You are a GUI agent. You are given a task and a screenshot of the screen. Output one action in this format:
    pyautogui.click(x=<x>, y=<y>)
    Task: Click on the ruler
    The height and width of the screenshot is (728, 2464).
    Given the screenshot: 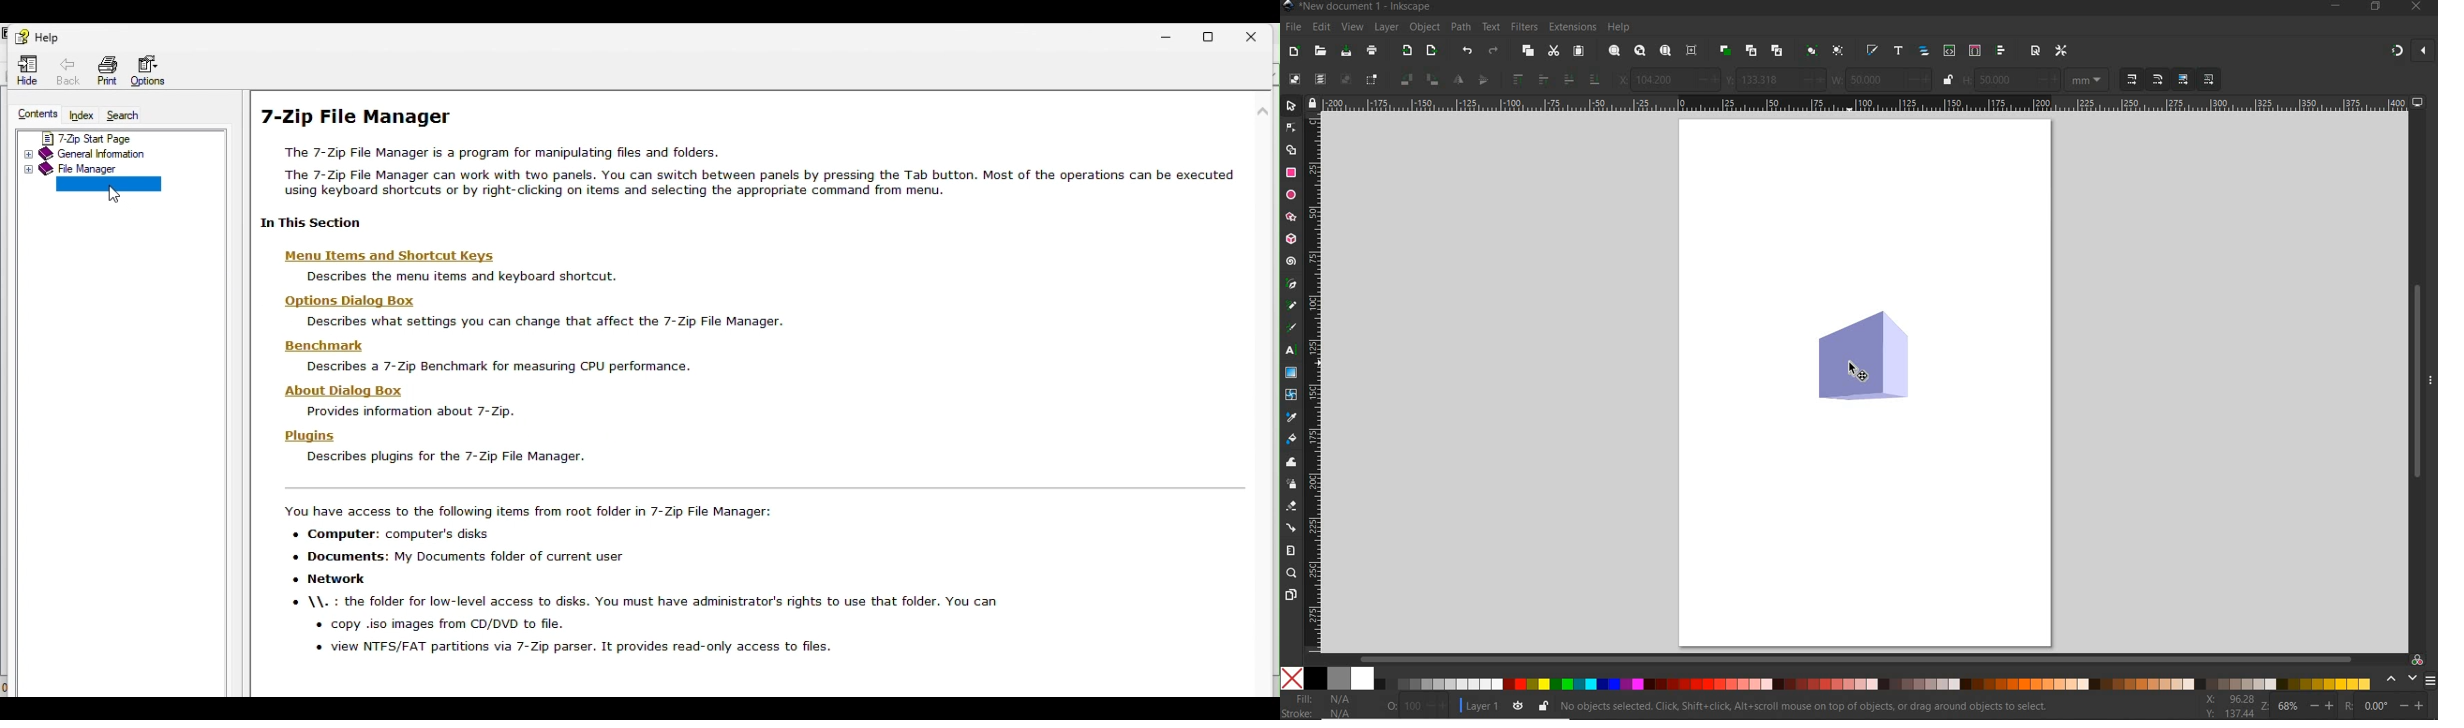 What is the action you would take?
    pyautogui.click(x=1865, y=103)
    